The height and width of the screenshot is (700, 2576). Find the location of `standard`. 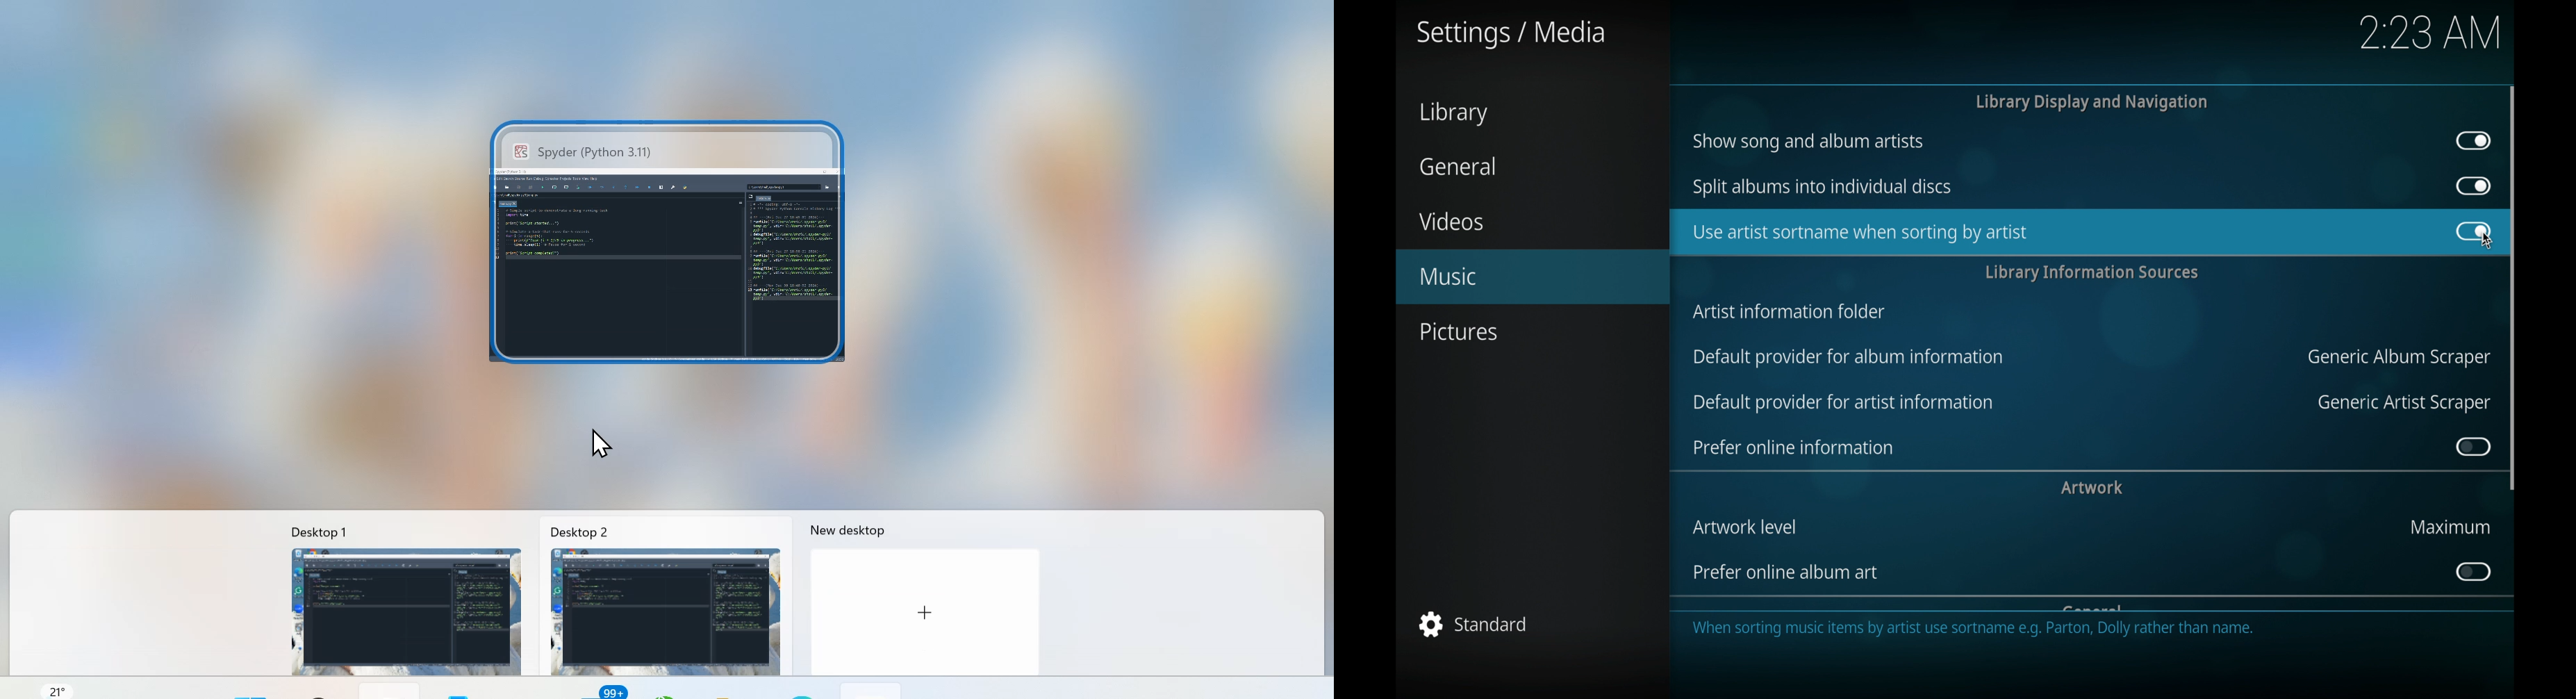

standard is located at coordinates (1473, 624).